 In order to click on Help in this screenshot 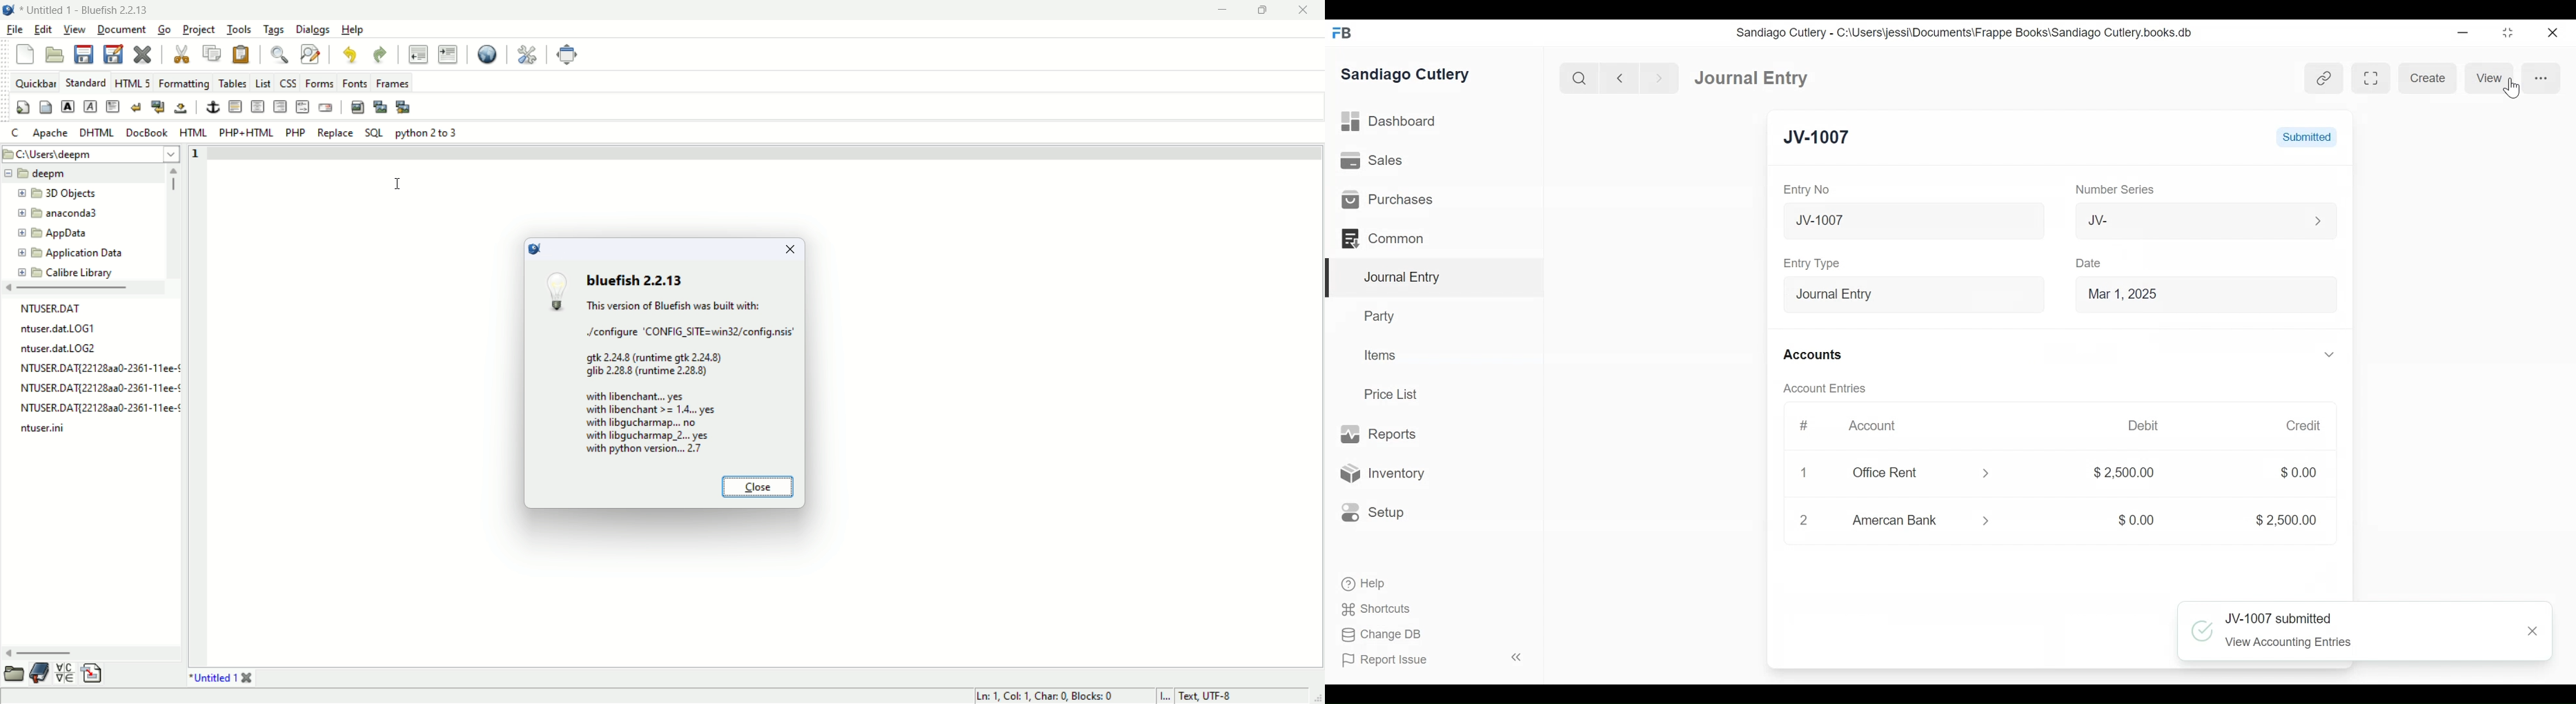, I will do `click(1358, 585)`.